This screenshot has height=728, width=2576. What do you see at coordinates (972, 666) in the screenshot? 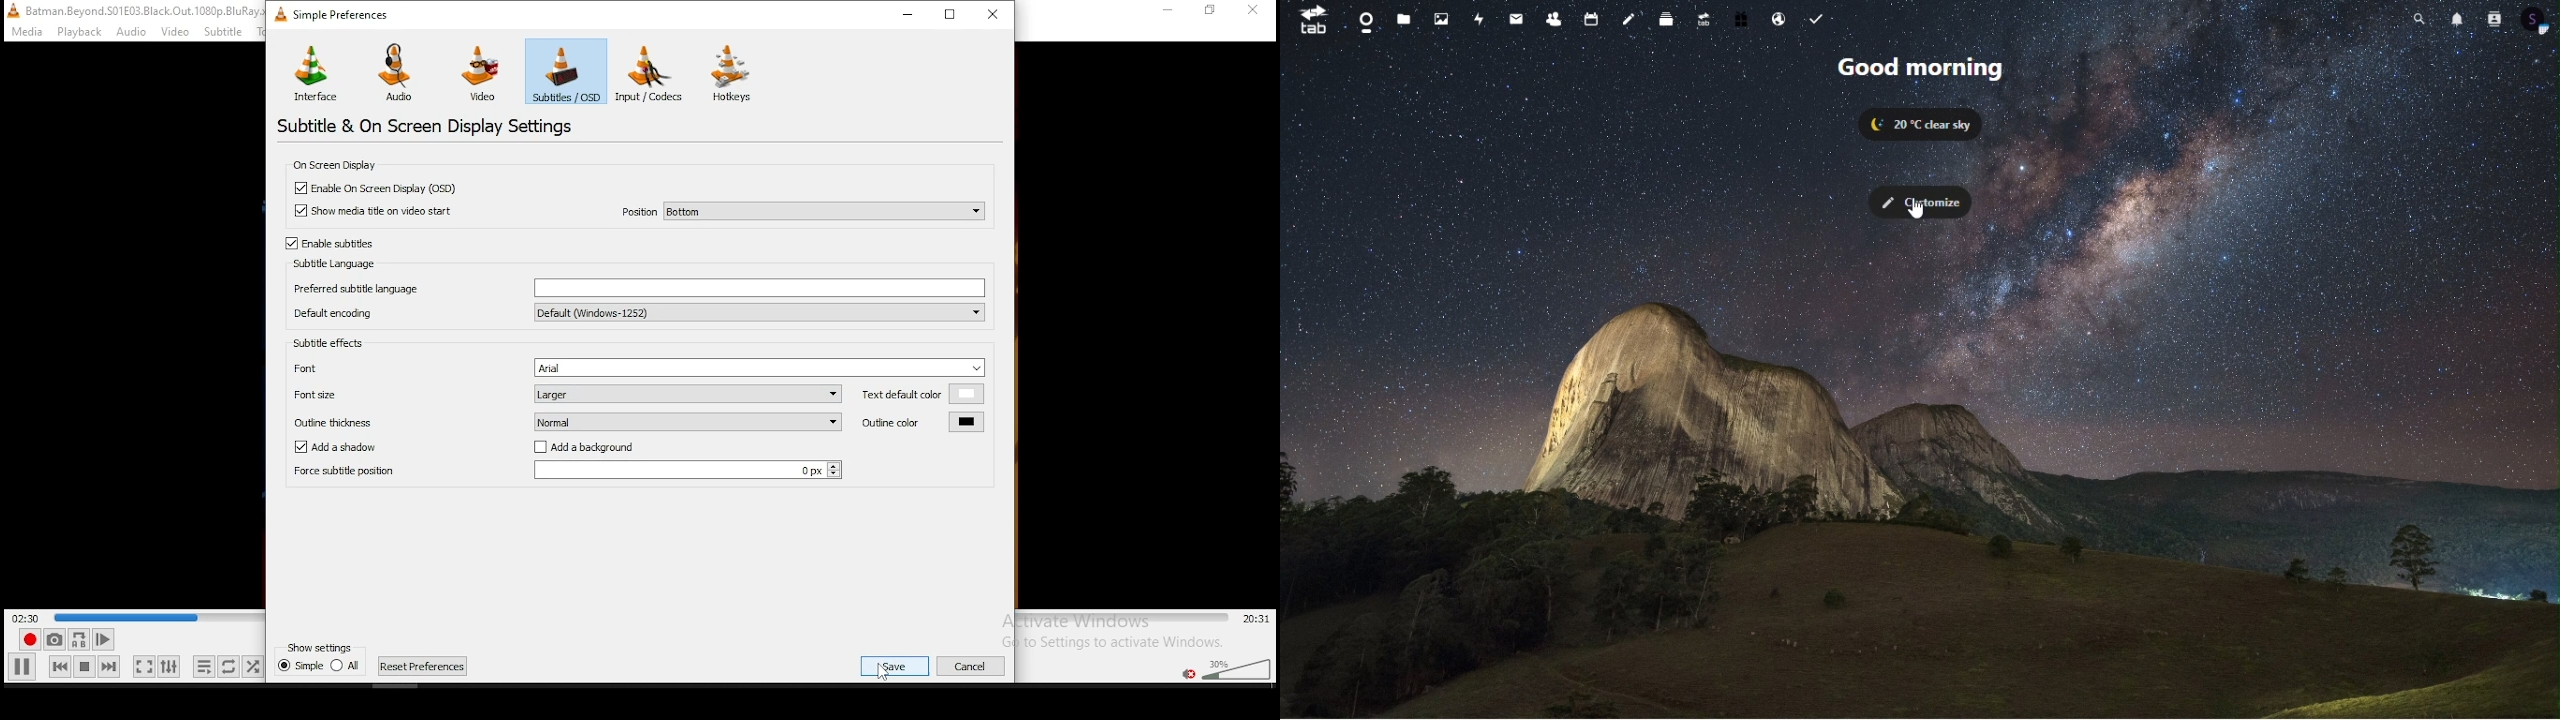
I see `cancel` at bounding box center [972, 666].